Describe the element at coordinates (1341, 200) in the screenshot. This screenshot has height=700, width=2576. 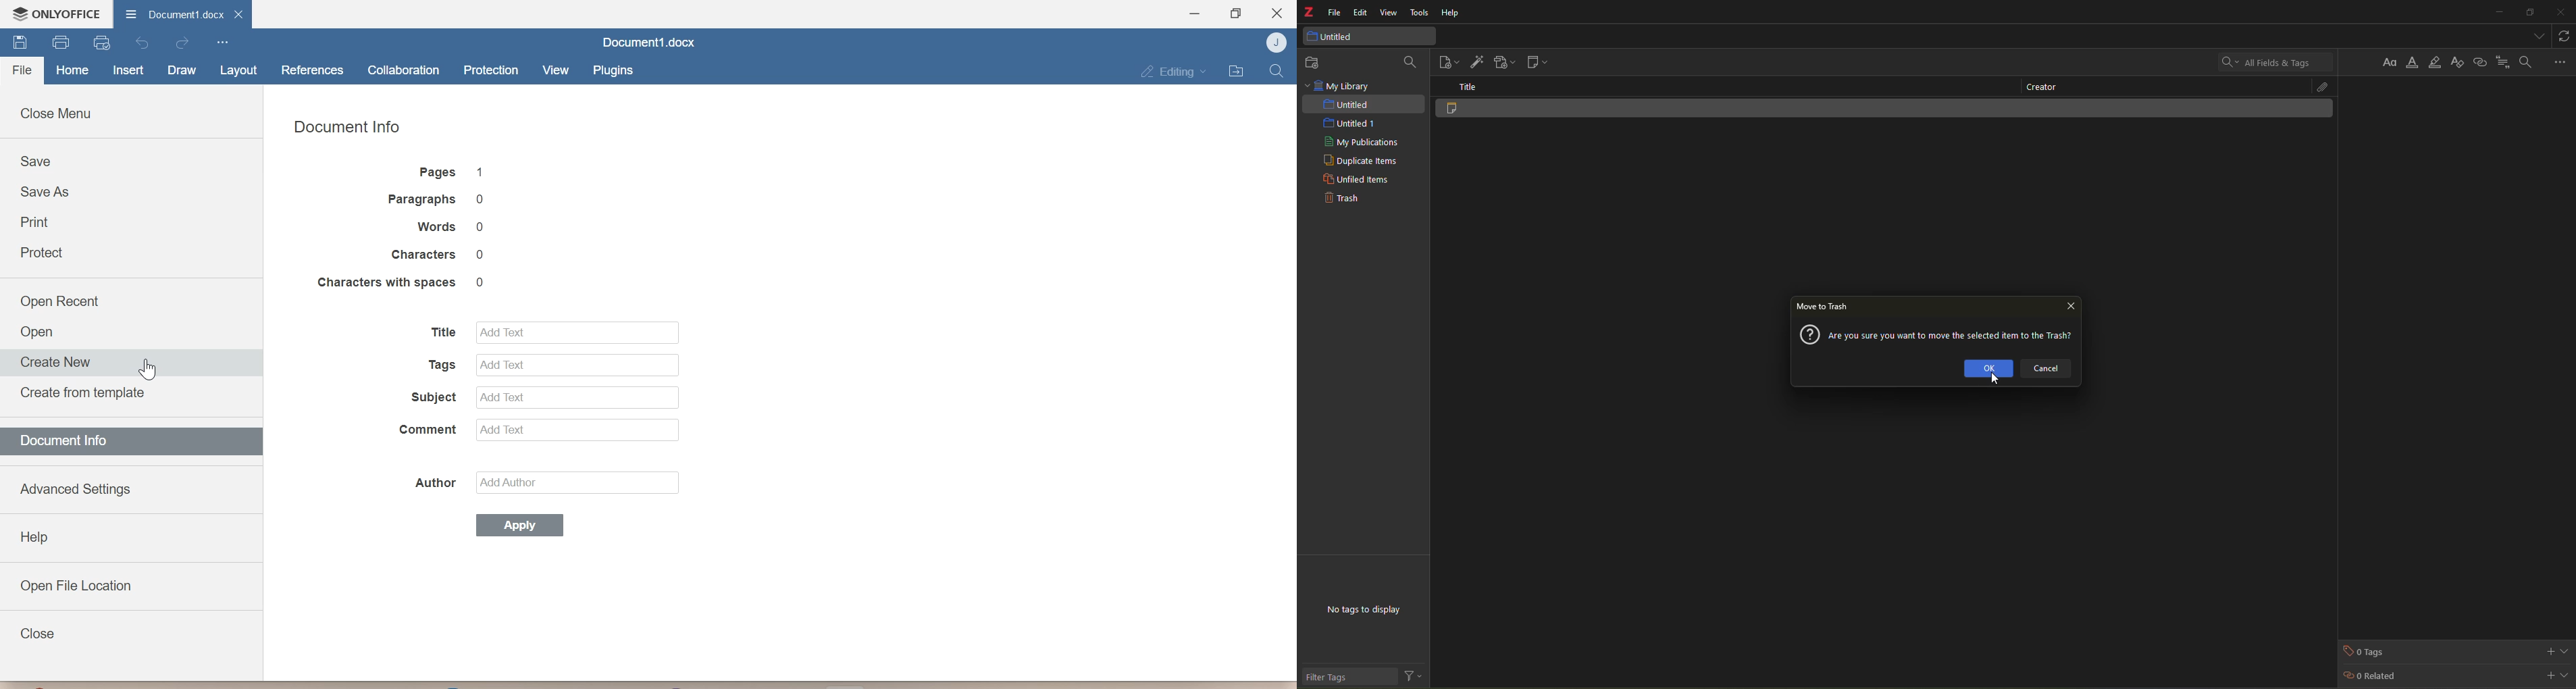
I see `trash` at that location.